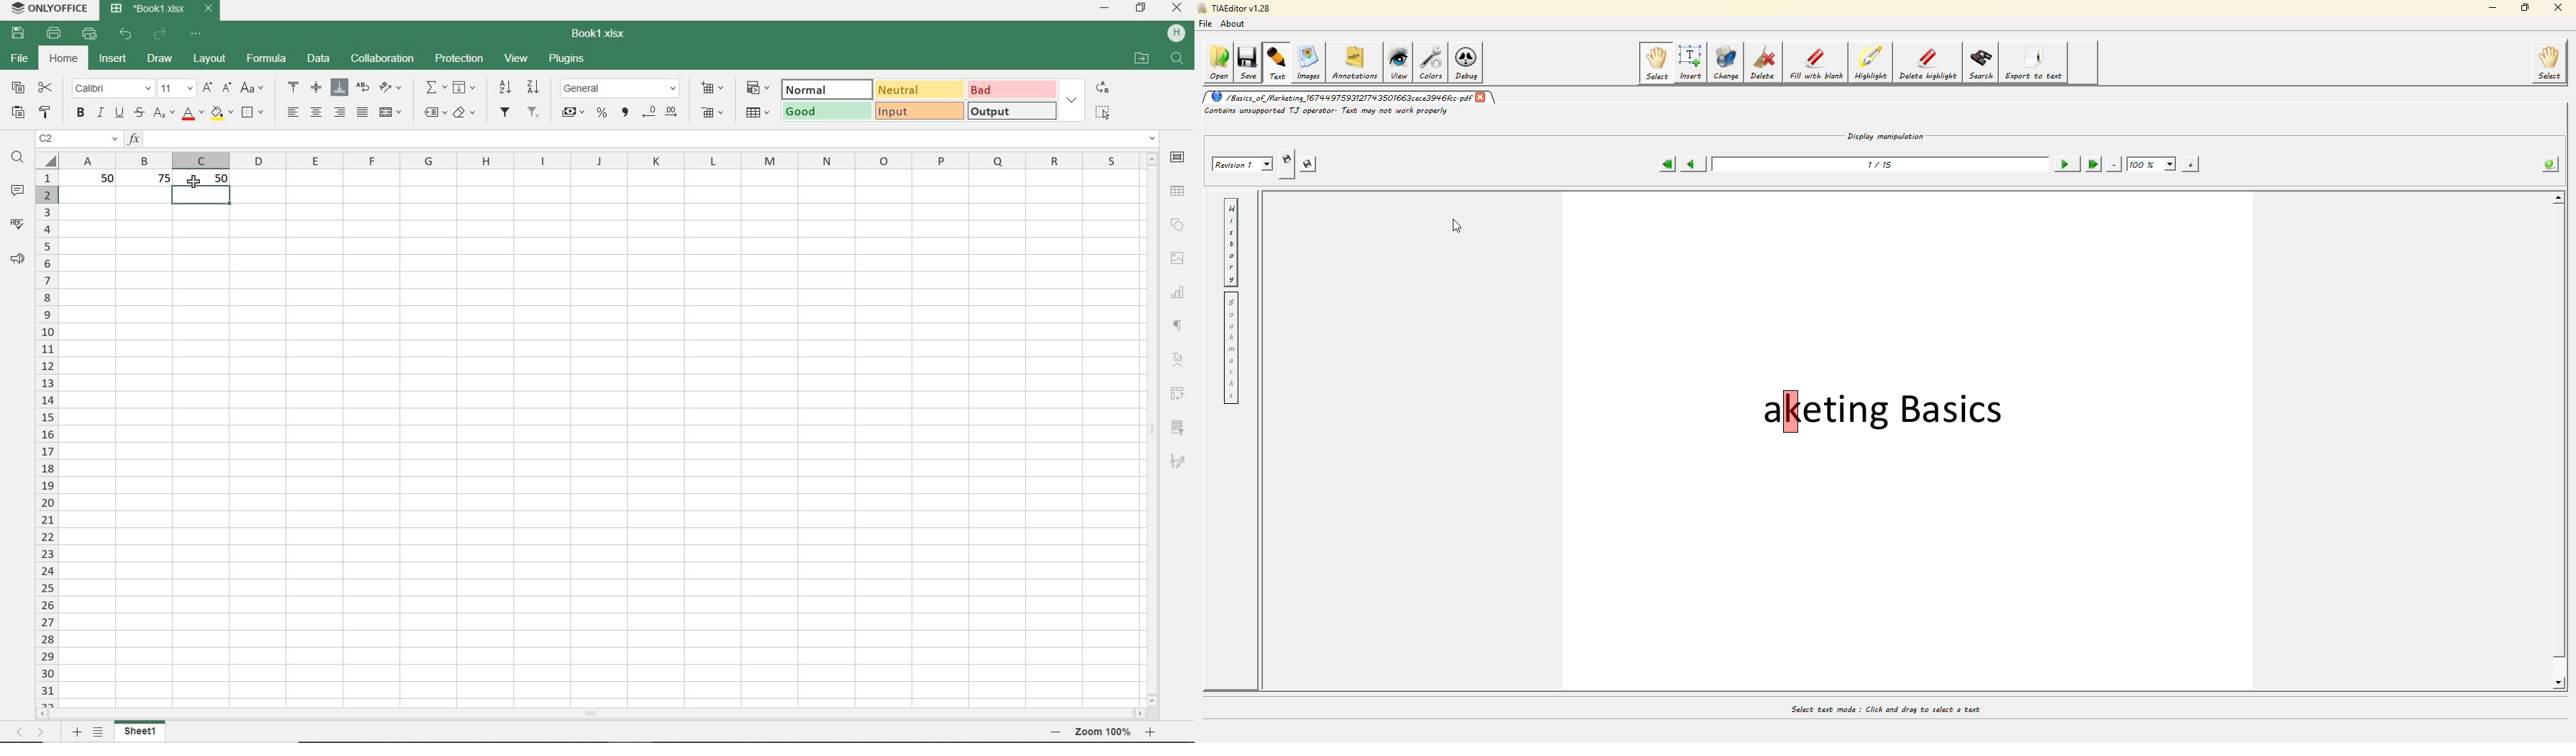  What do you see at coordinates (361, 88) in the screenshot?
I see `wrap text` at bounding box center [361, 88].